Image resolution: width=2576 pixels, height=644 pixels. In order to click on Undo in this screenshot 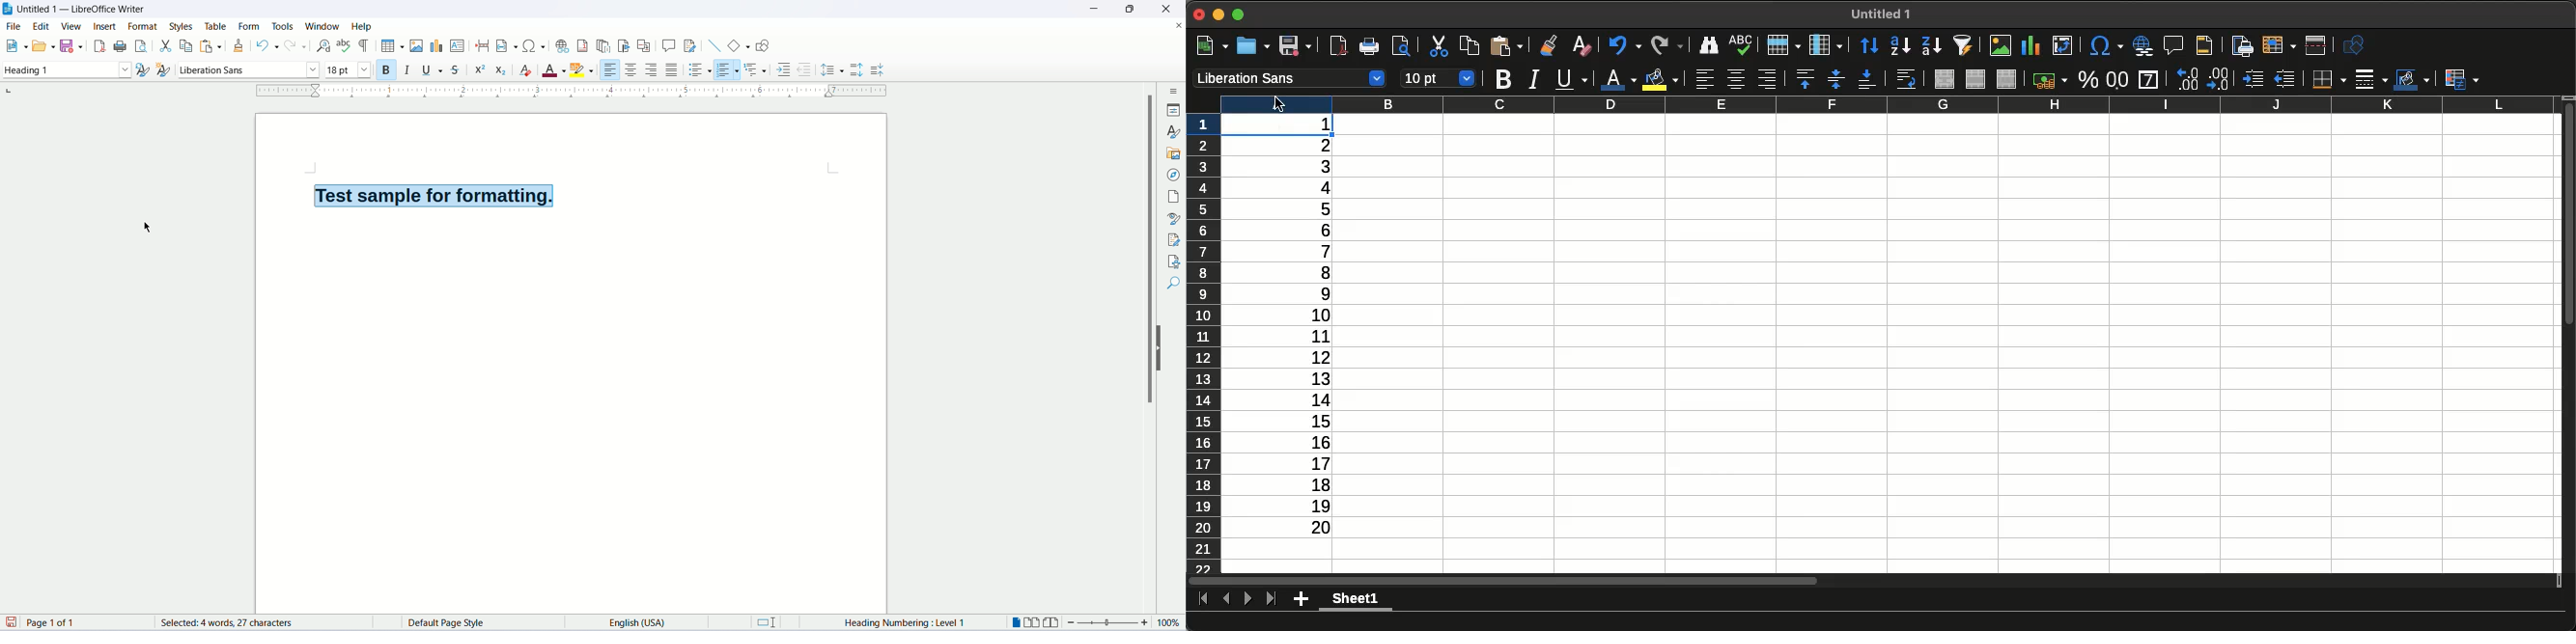, I will do `click(1625, 44)`.